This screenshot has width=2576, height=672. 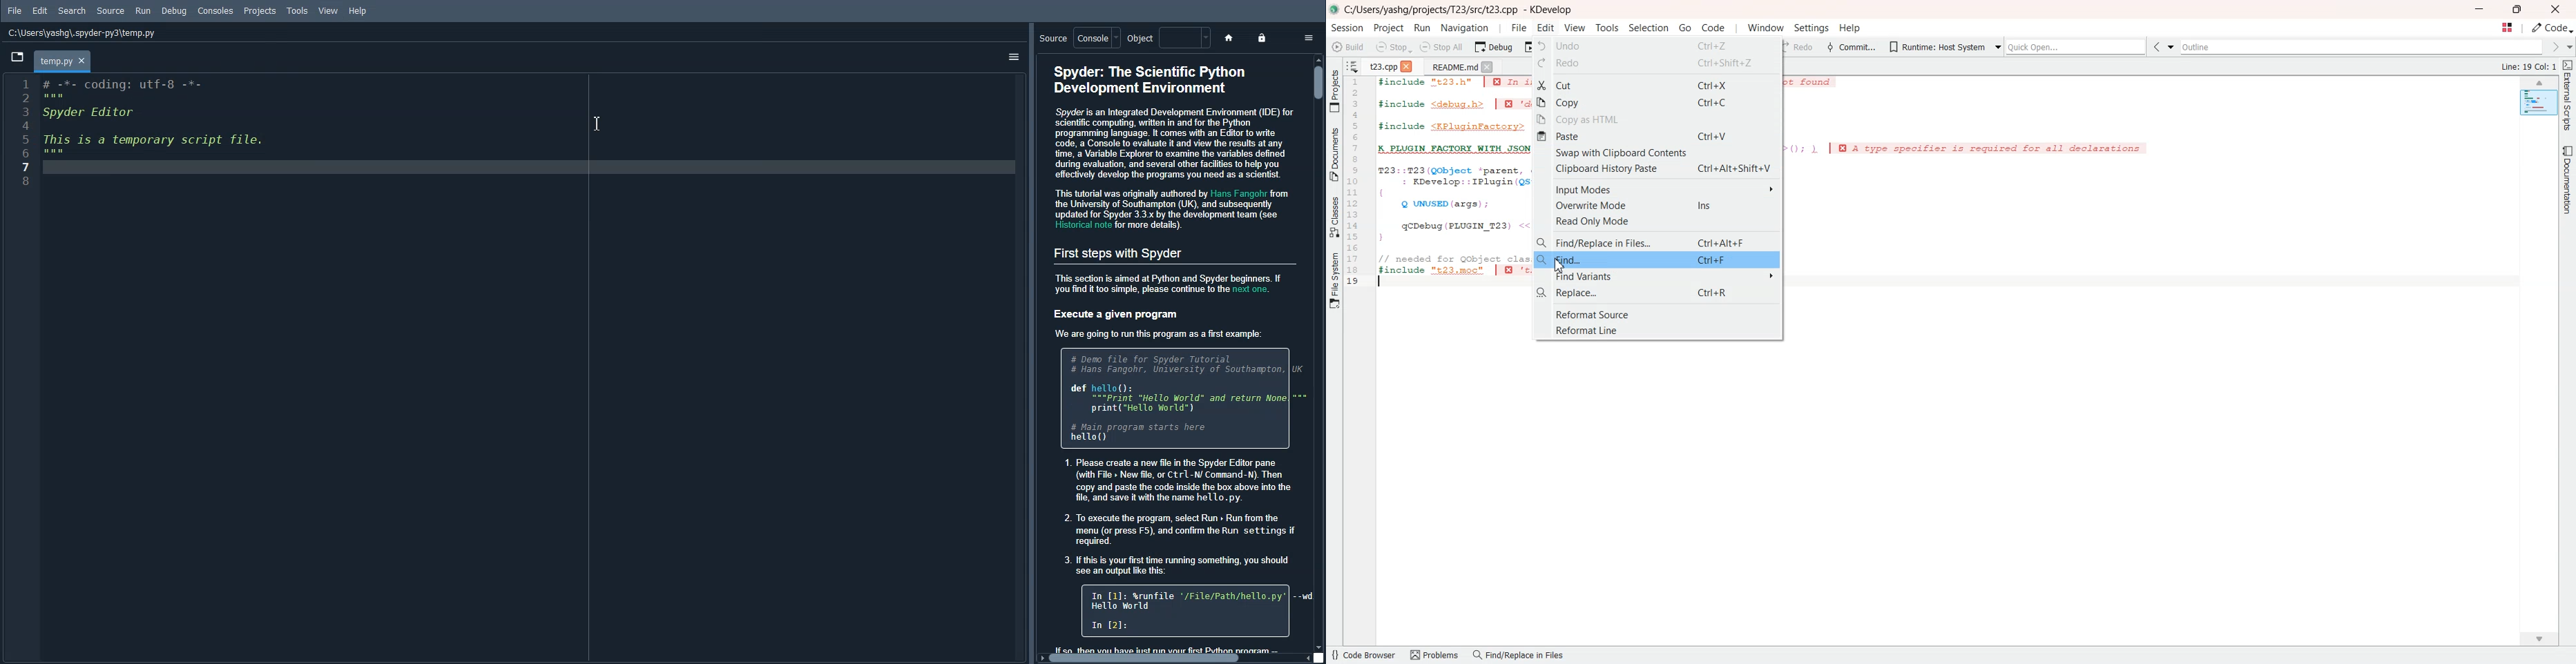 I want to click on Cut, so click(x=1658, y=84).